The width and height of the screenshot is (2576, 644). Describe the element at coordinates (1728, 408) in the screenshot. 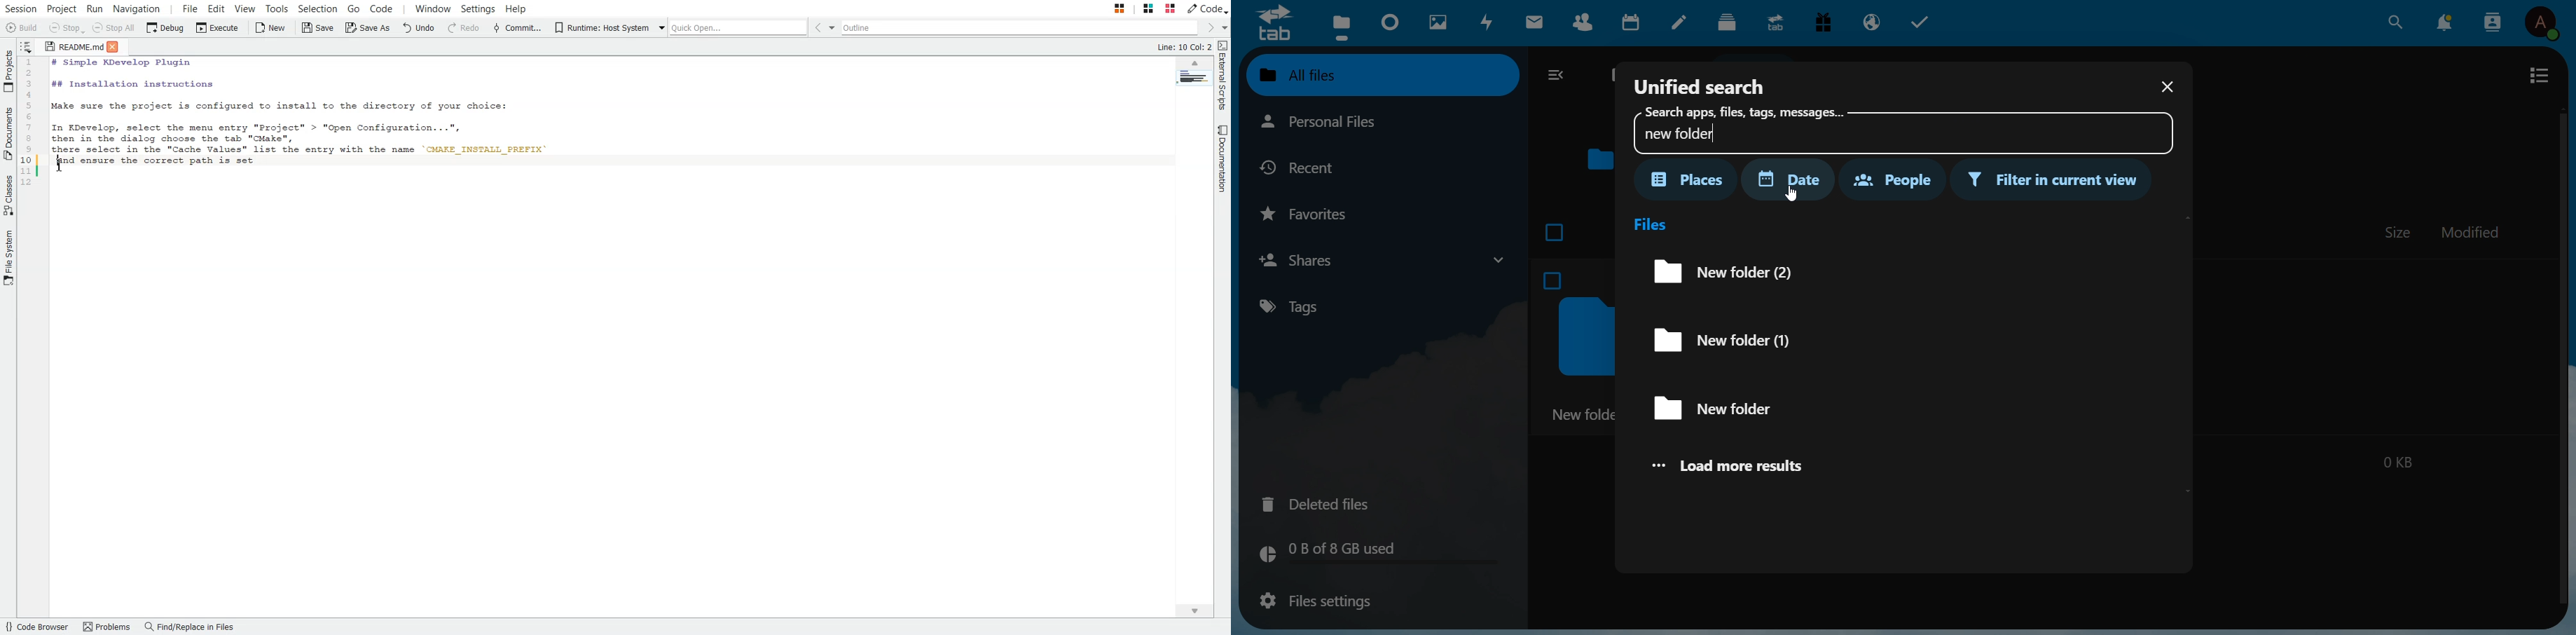

I see `new folder` at that location.